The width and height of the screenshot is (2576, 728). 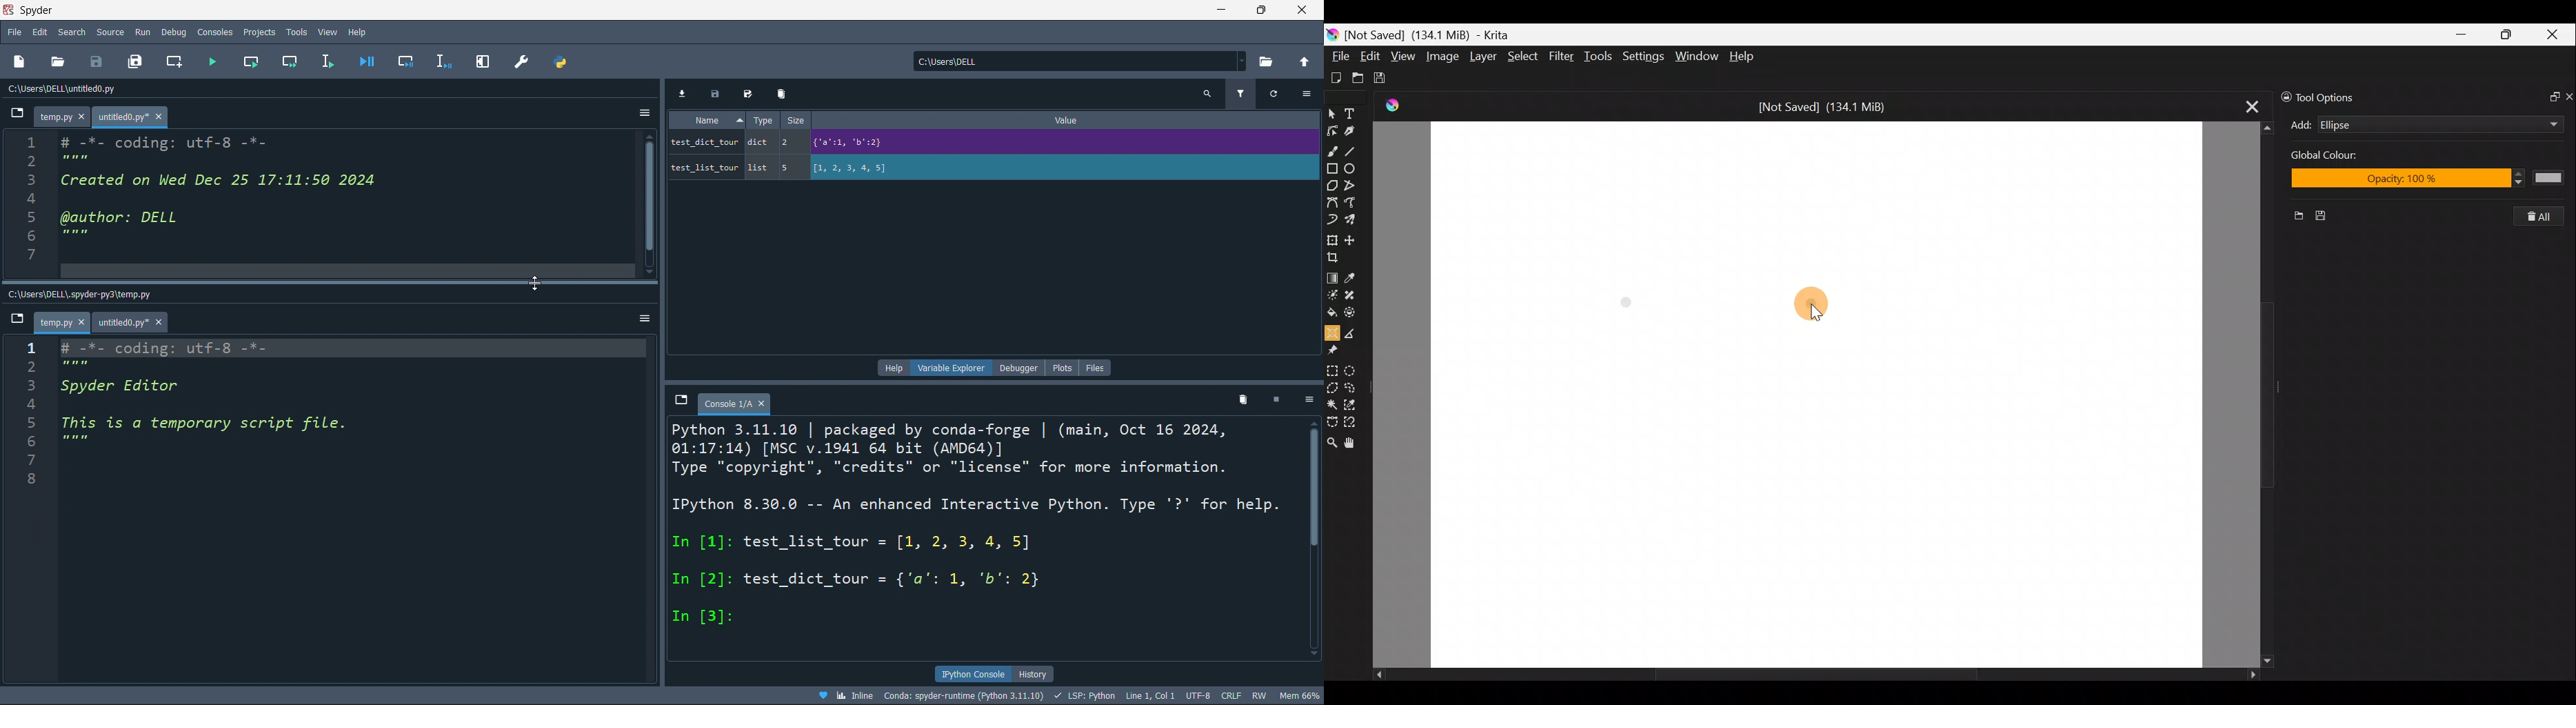 I want to click on Text tool, so click(x=1353, y=111).